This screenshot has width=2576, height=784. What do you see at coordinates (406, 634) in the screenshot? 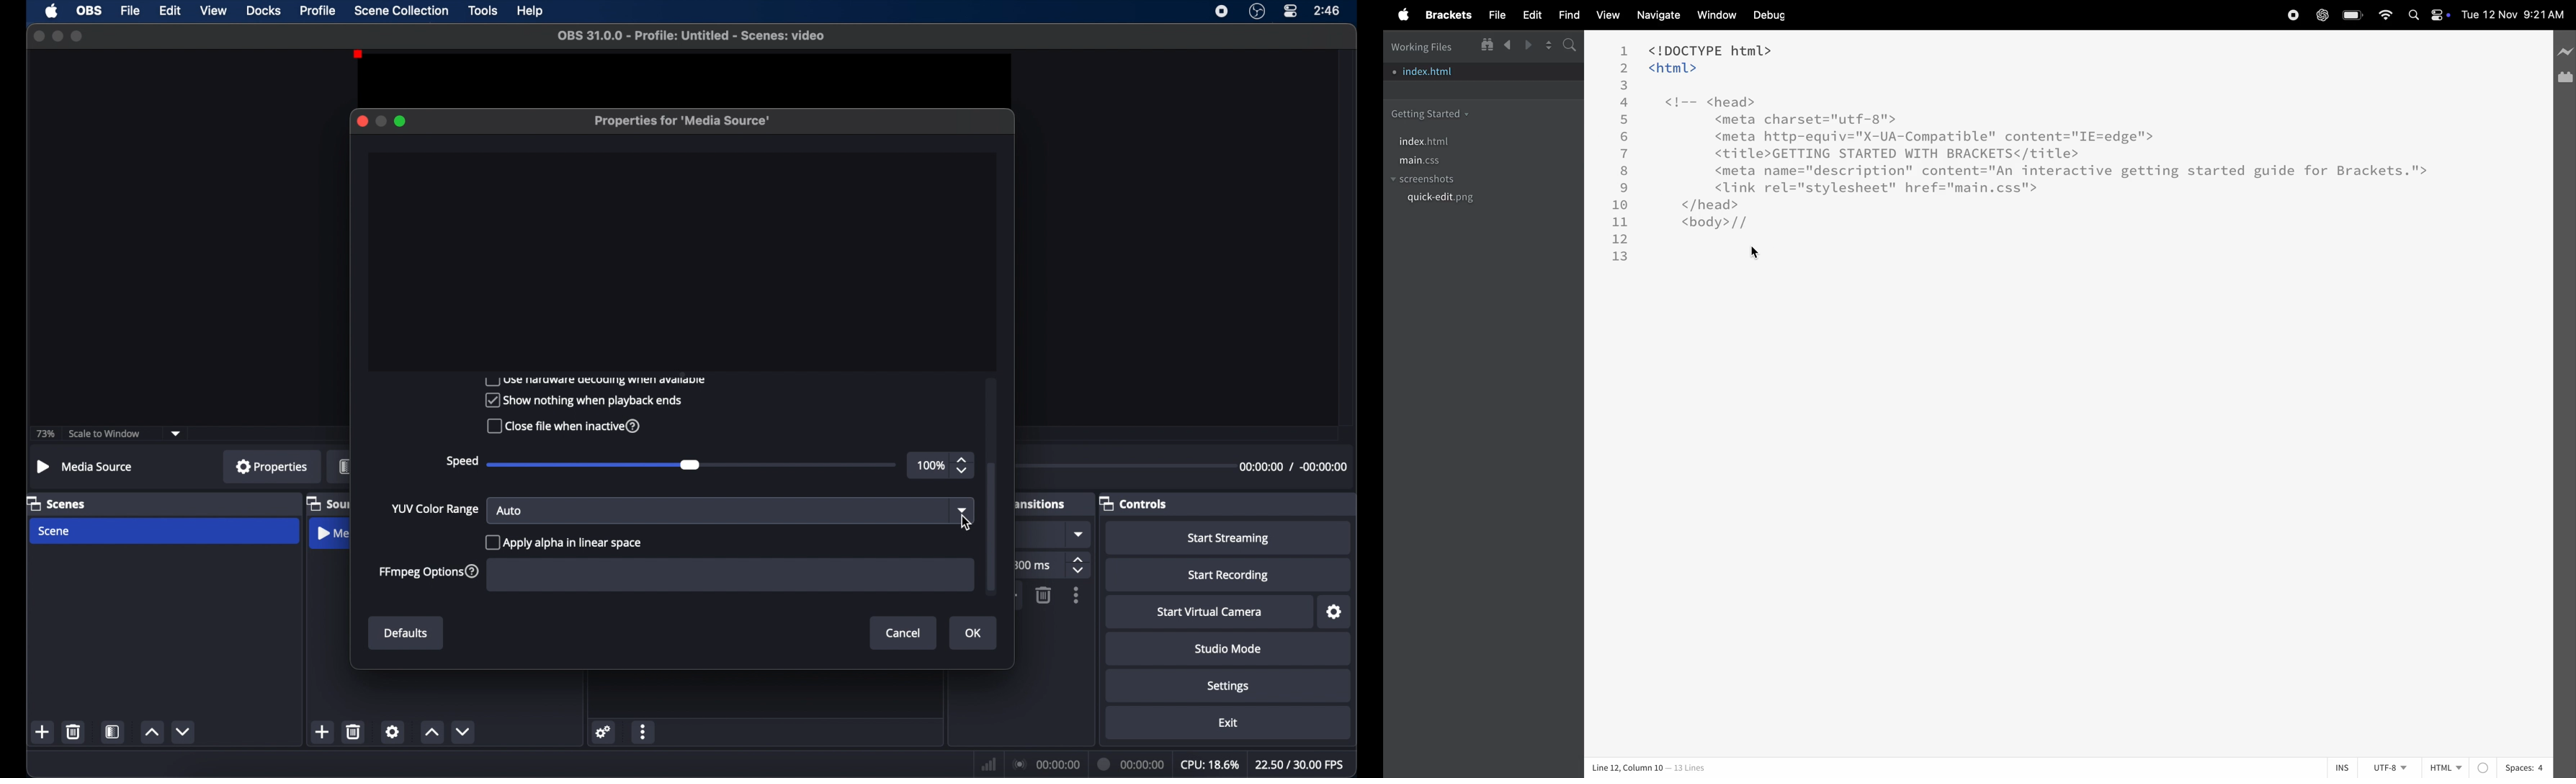
I see `defaults` at bounding box center [406, 634].